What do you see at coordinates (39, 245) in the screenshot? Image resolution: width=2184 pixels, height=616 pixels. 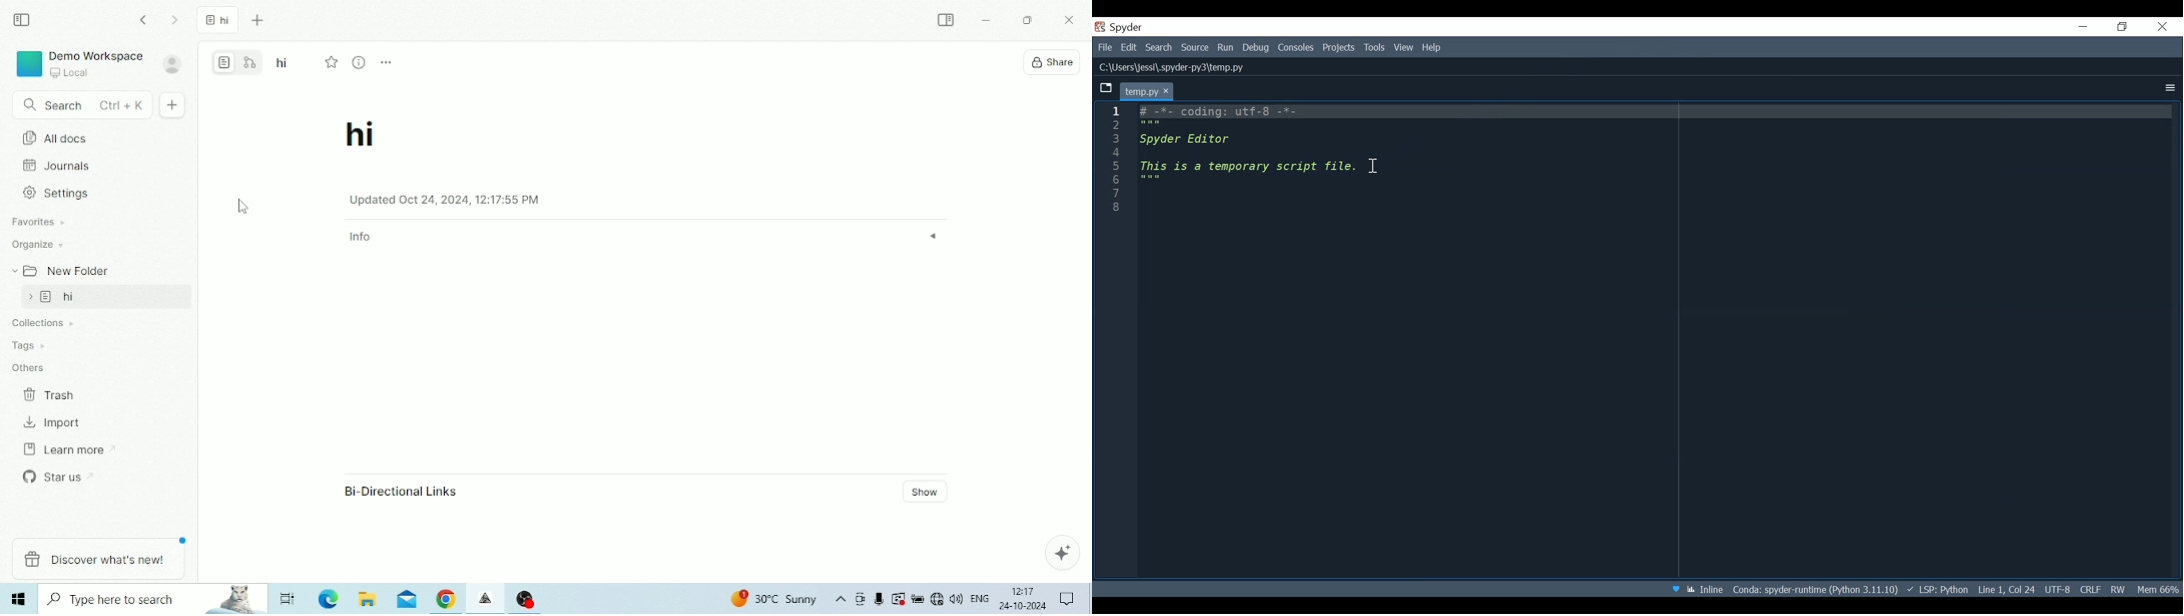 I see `Organize` at bounding box center [39, 245].